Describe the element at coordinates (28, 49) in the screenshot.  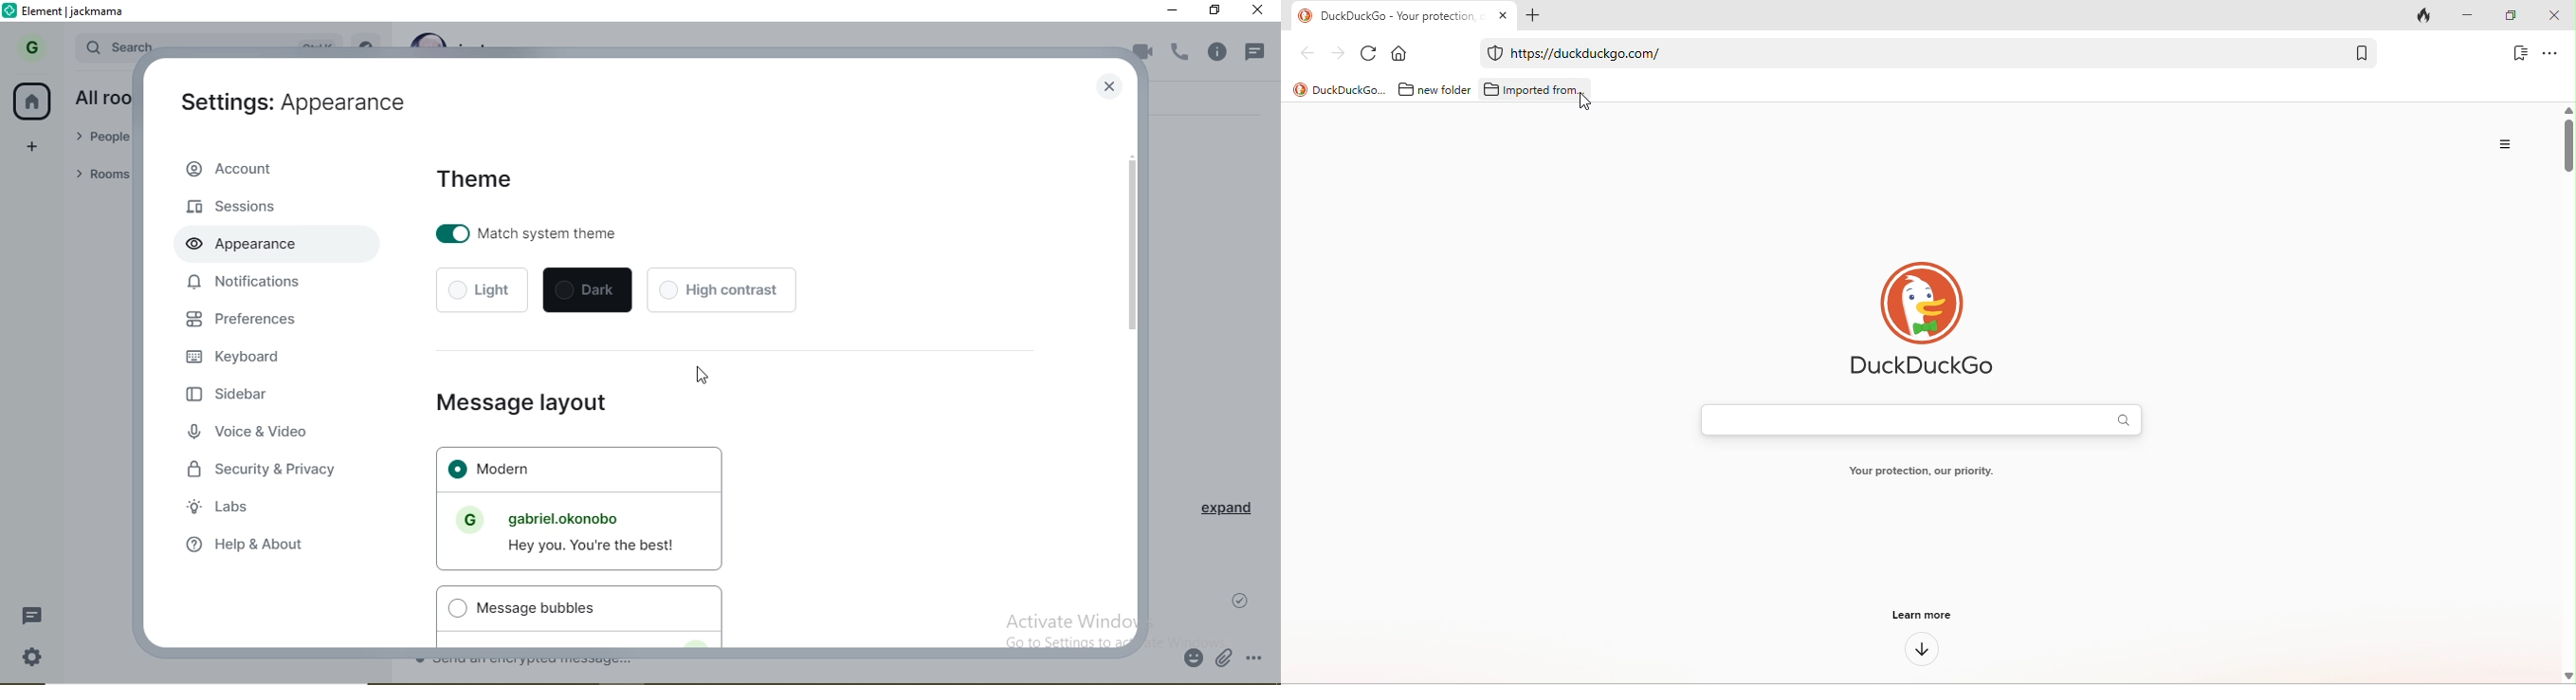
I see `G` at that location.